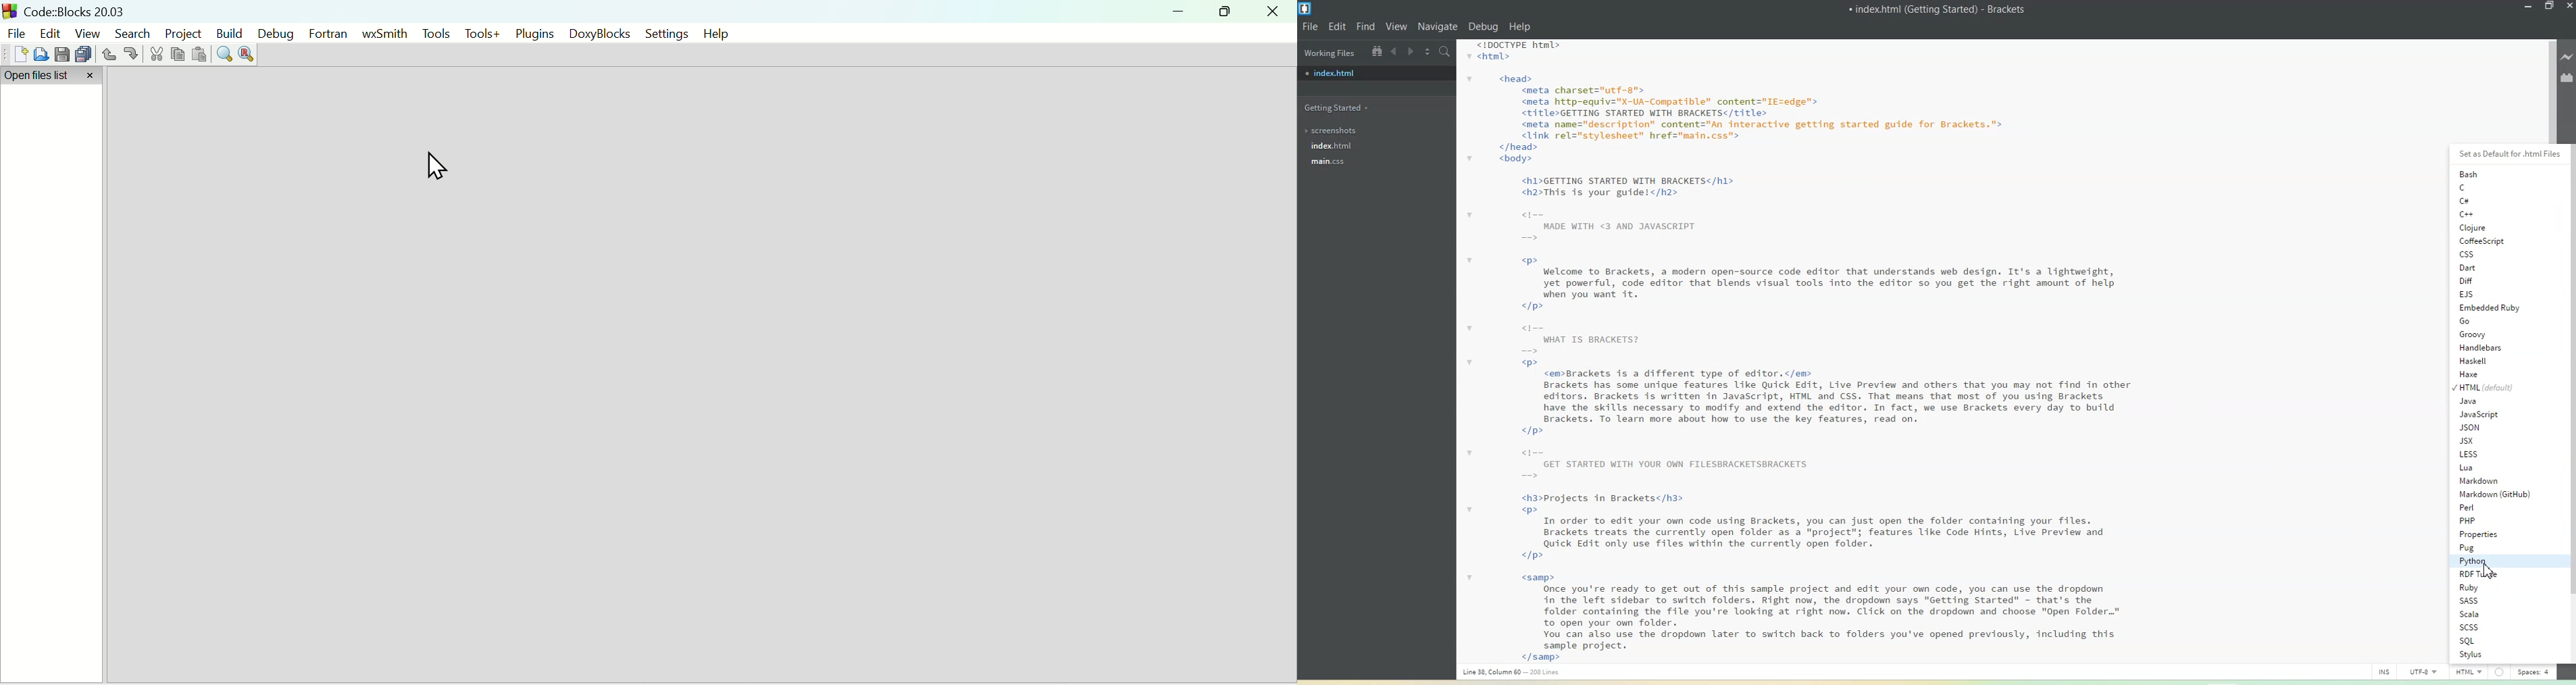 This screenshot has height=700, width=2576. Describe the element at coordinates (2496, 561) in the screenshot. I see `Python` at that location.